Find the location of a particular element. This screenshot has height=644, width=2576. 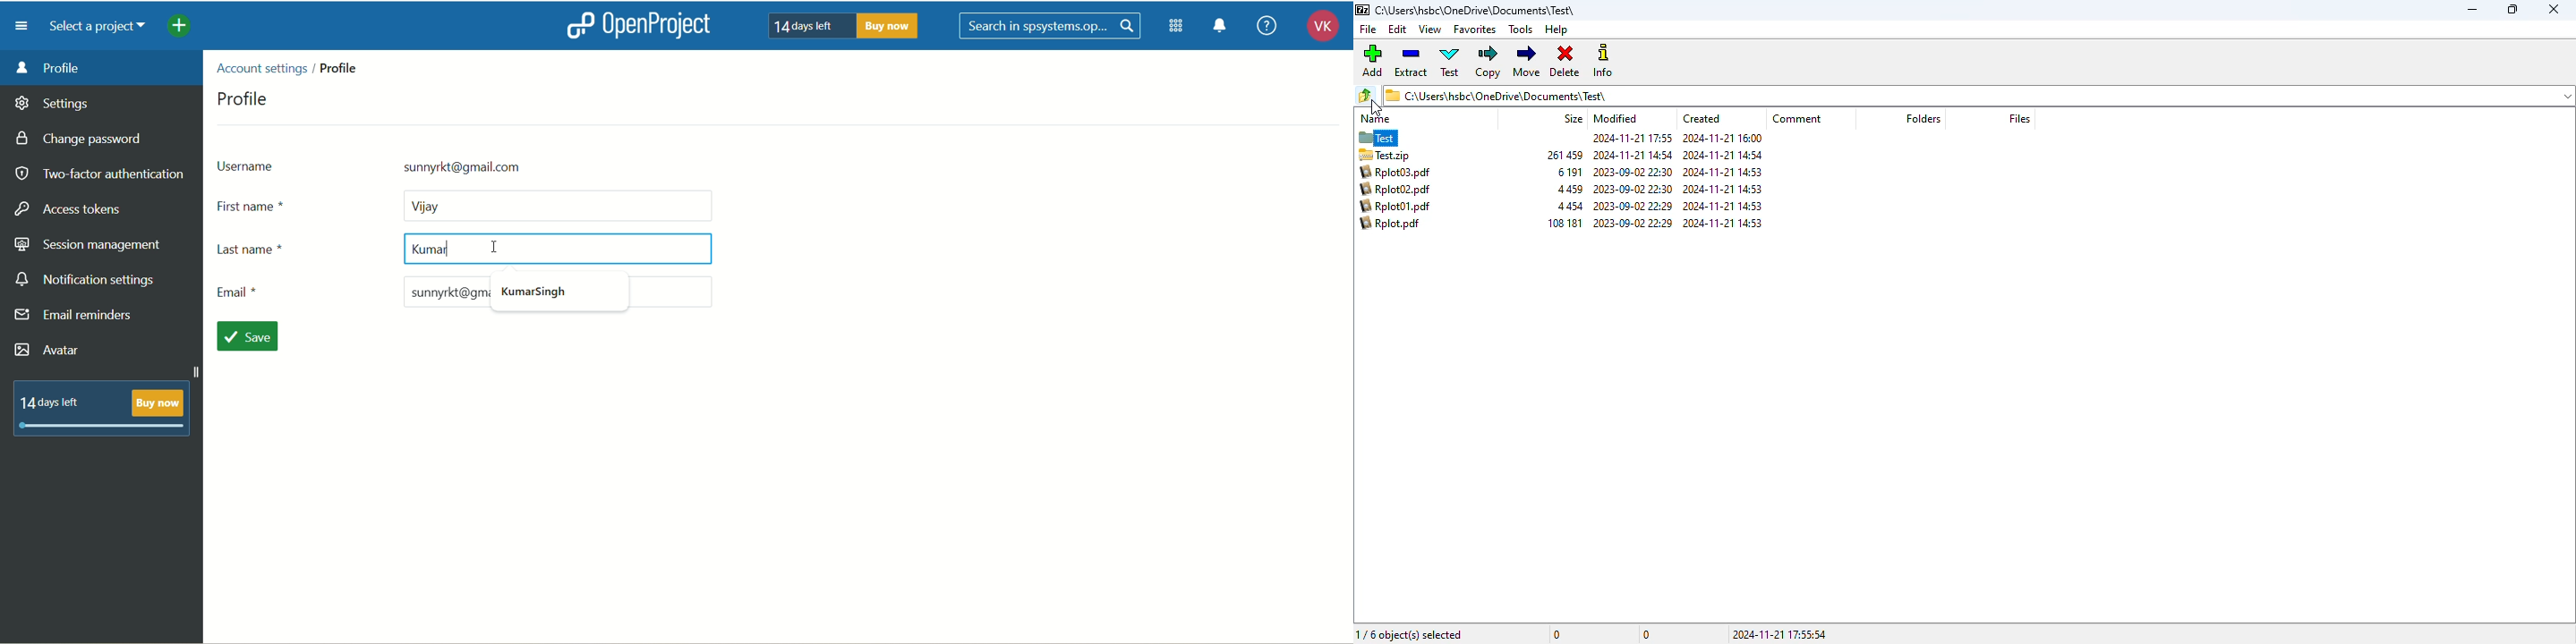

0 is located at coordinates (1558, 634).